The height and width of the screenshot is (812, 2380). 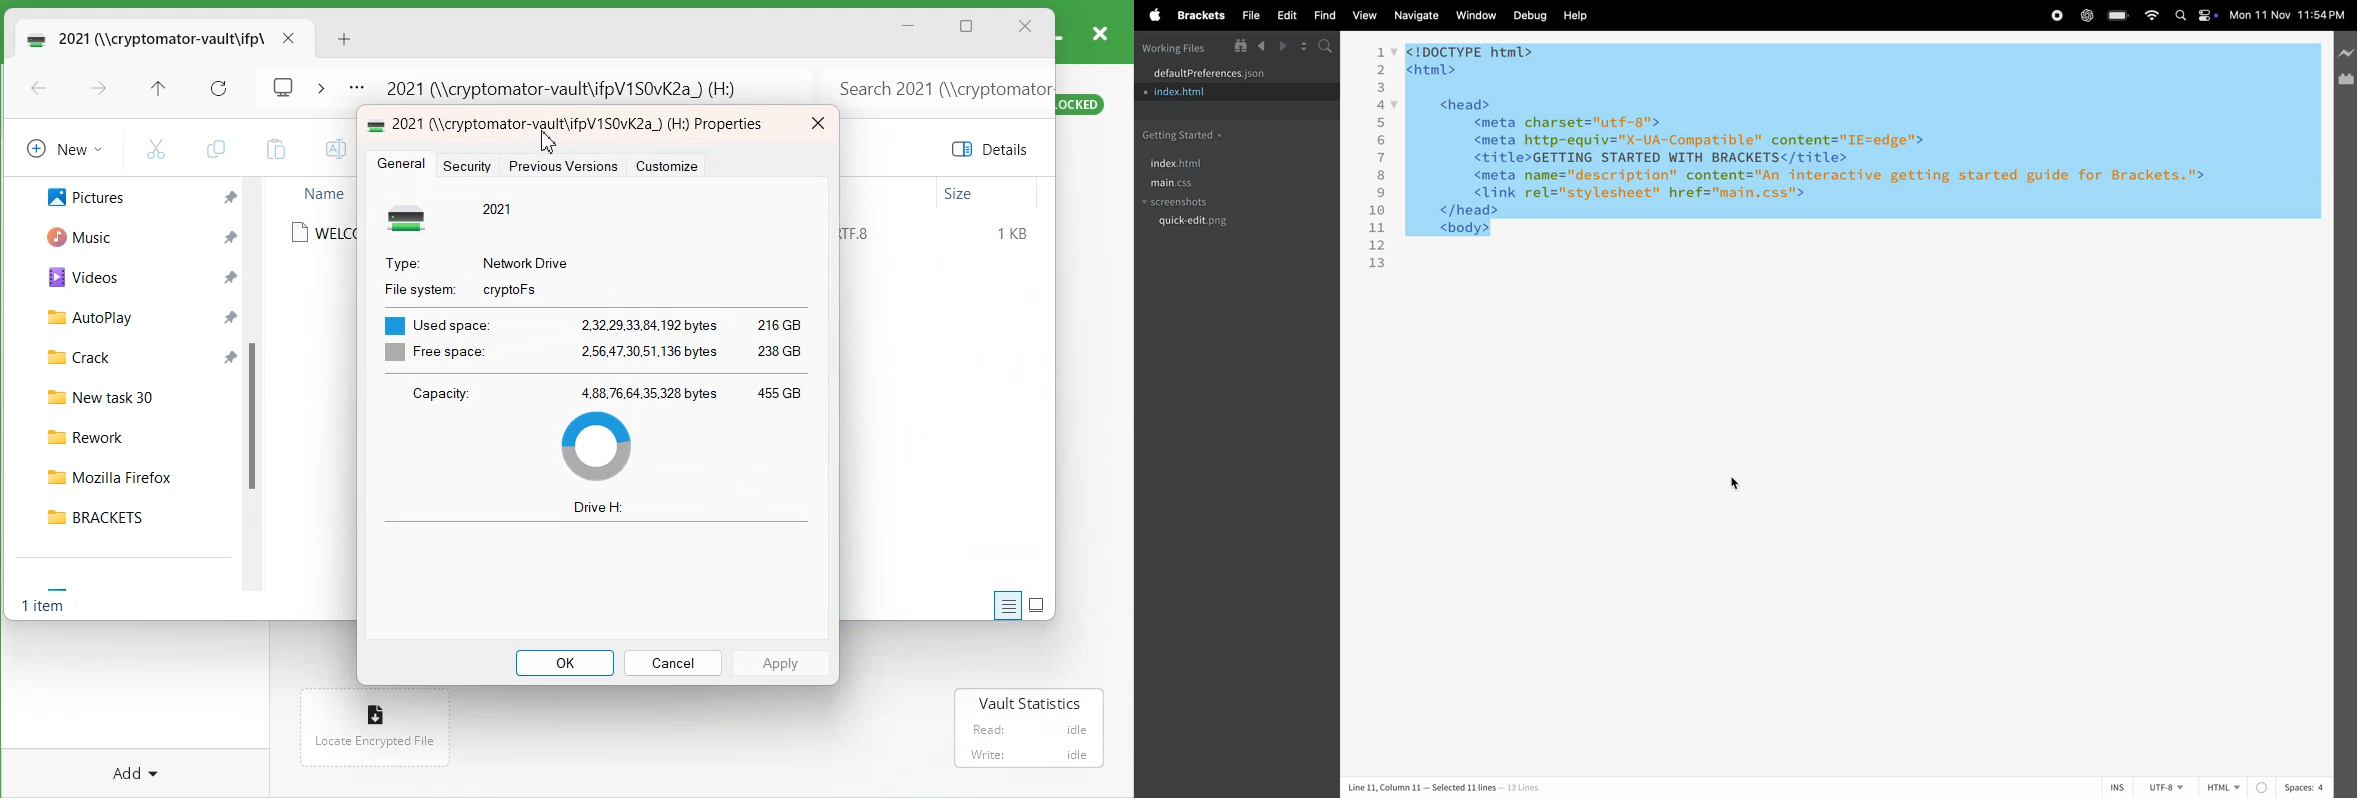 What do you see at coordinates (1228, 185) in the screenshot?
I see `main.css` at bounding box center [1228, 185].